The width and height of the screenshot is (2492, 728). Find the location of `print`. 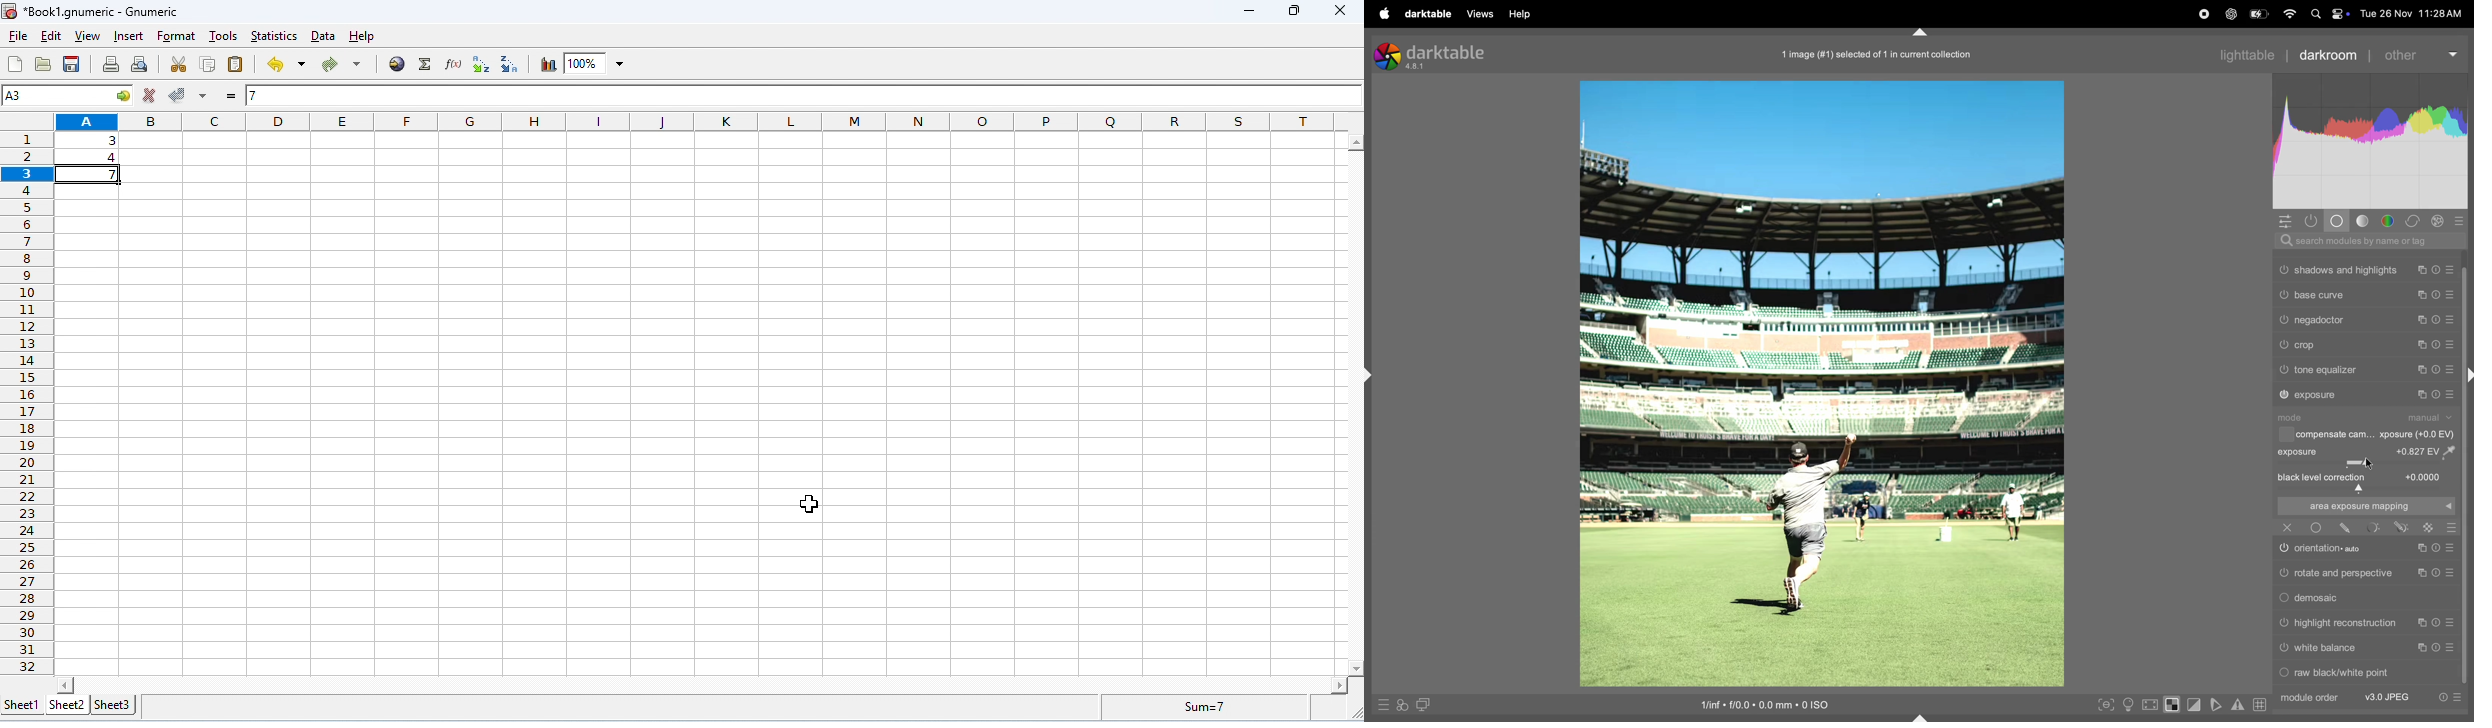

print is located at coordinates (112, 65).